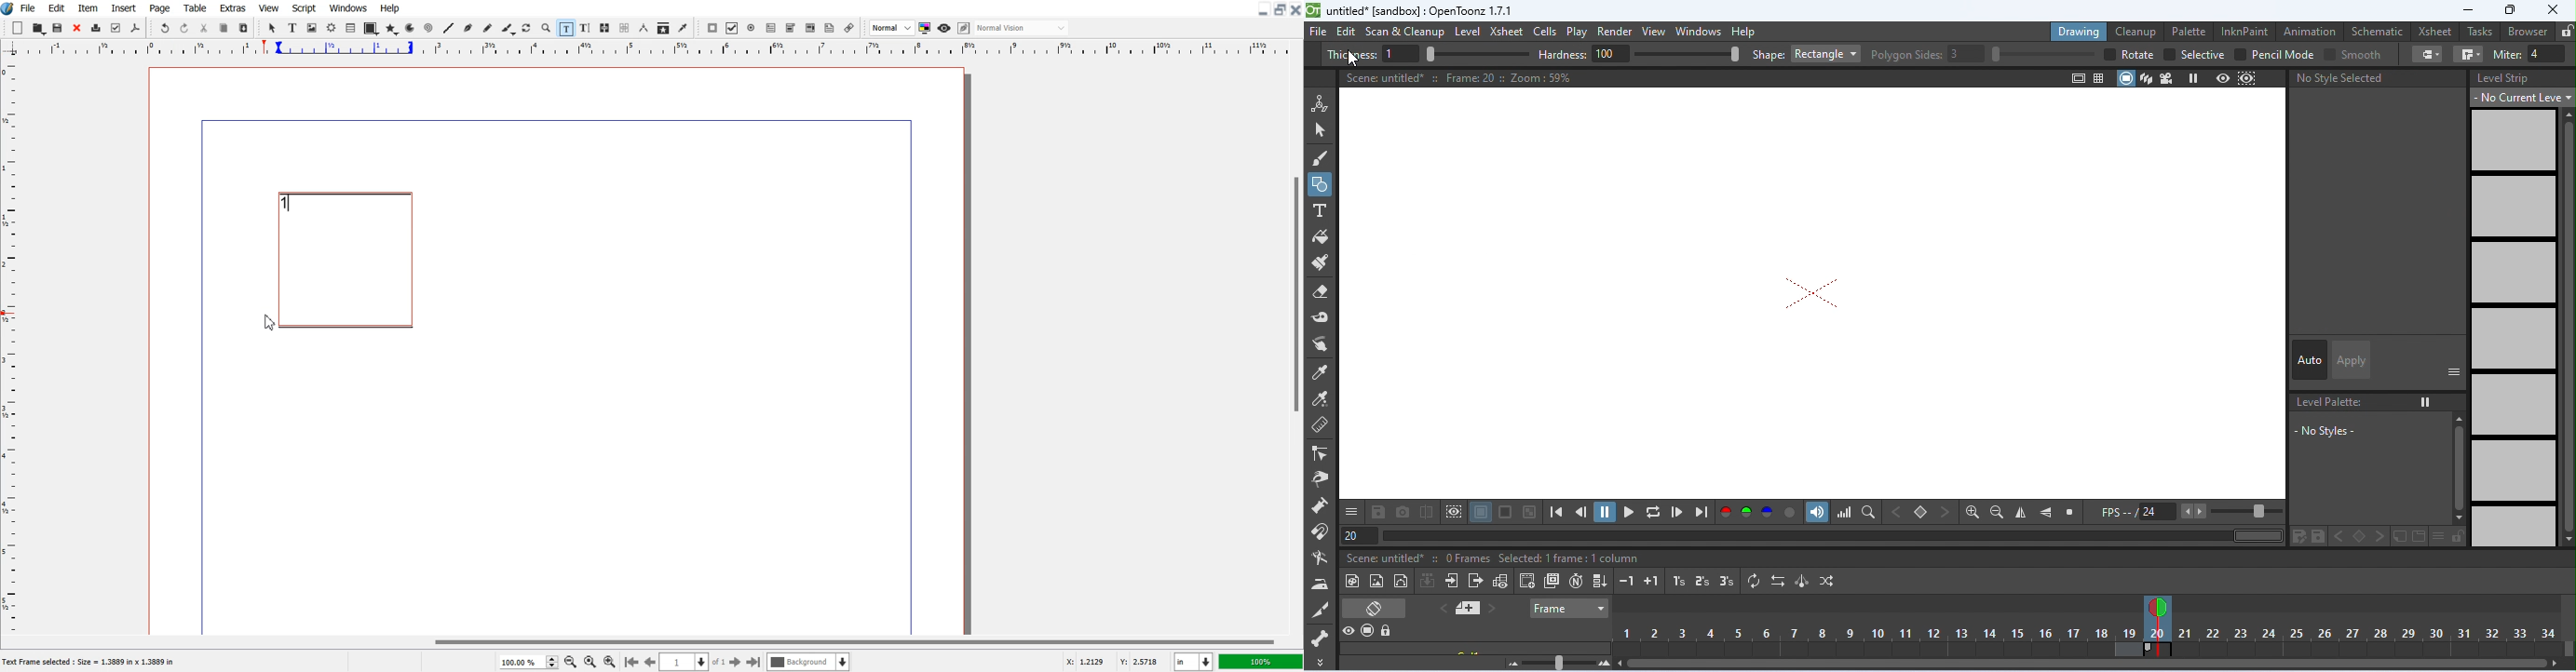 This screenshot has width=2576, height=672. I want to click on open sub-xsheet, so click(1452, 579).